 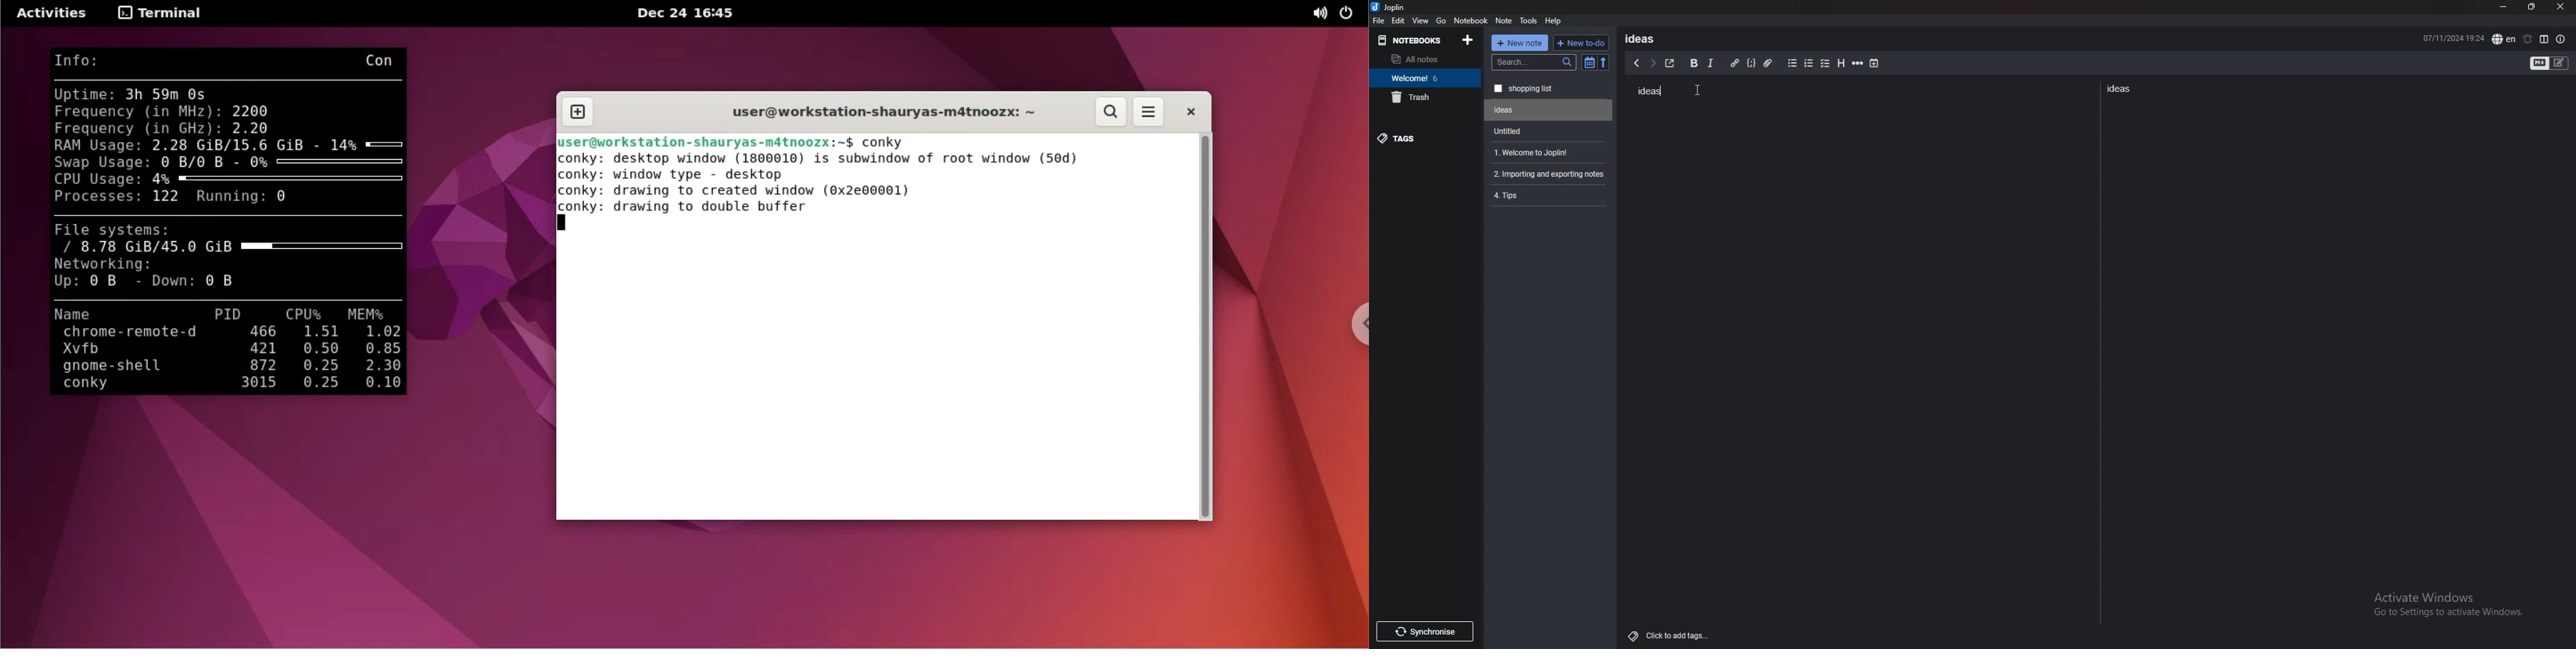 I want to click on heading, so click(x=1840, y=64).